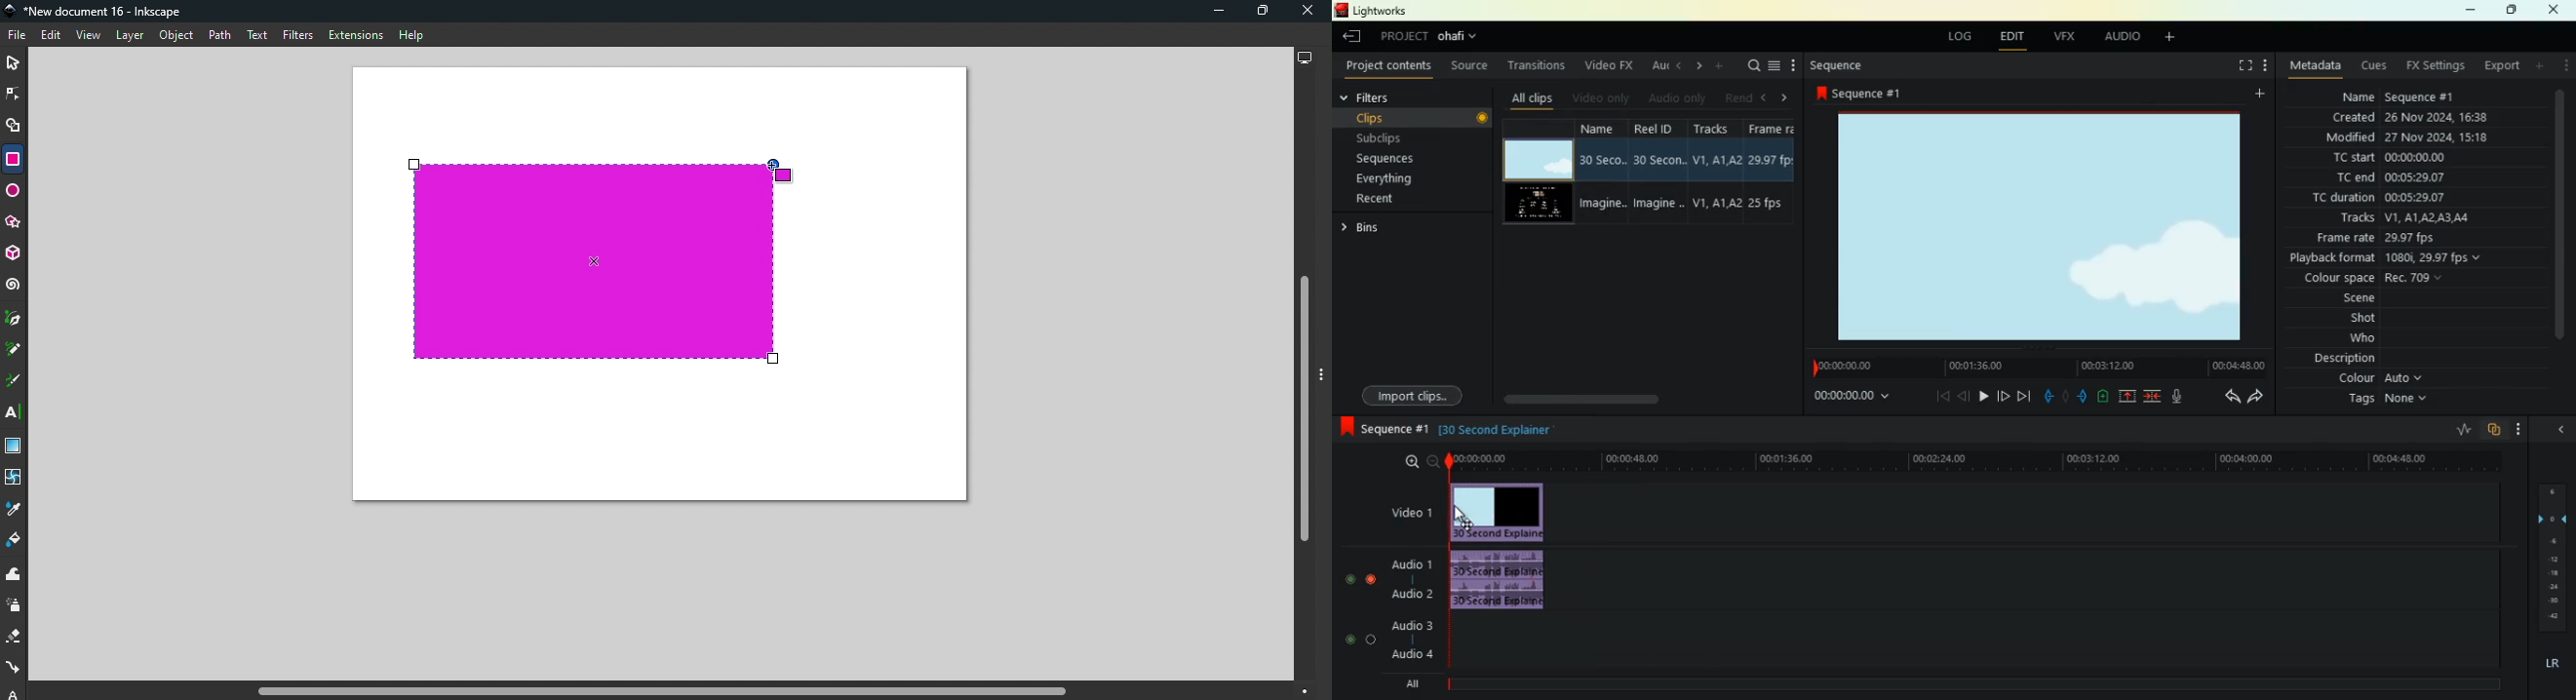  What do you see at coordinates (2457, 431) in the screenshot?
I see `rate` at bounding box center [2457, 431].